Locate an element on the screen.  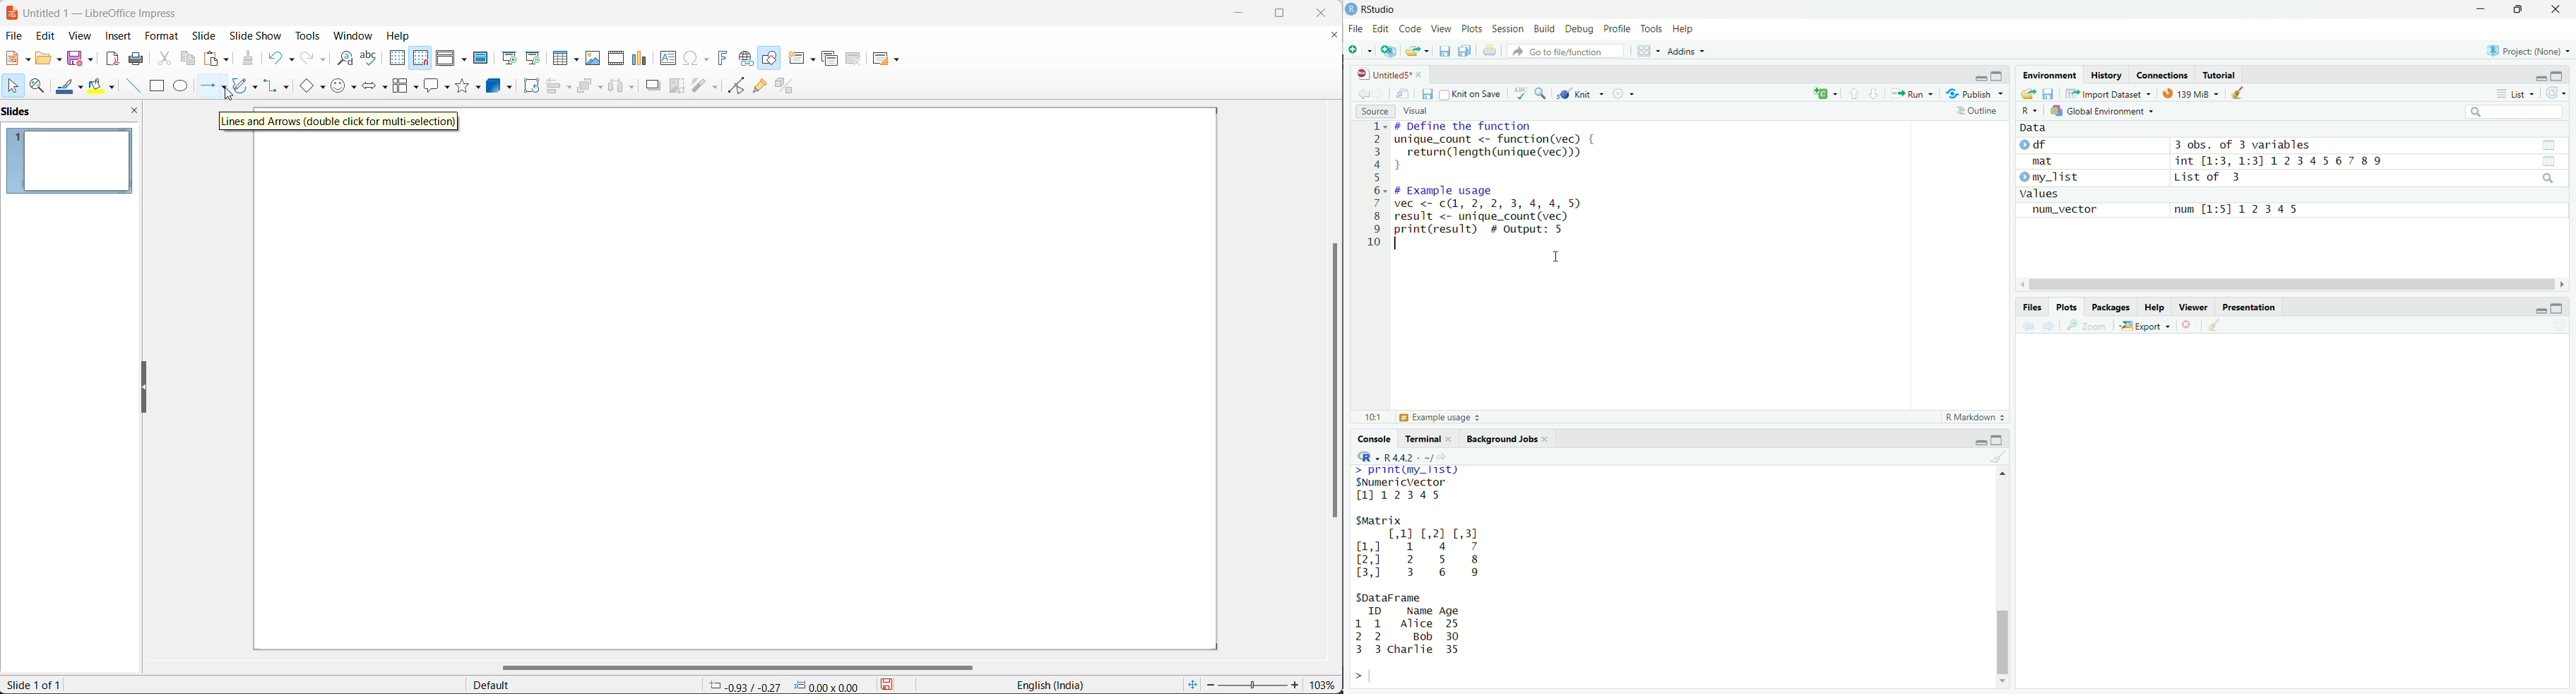
List is located at coordinates (2516, 94).